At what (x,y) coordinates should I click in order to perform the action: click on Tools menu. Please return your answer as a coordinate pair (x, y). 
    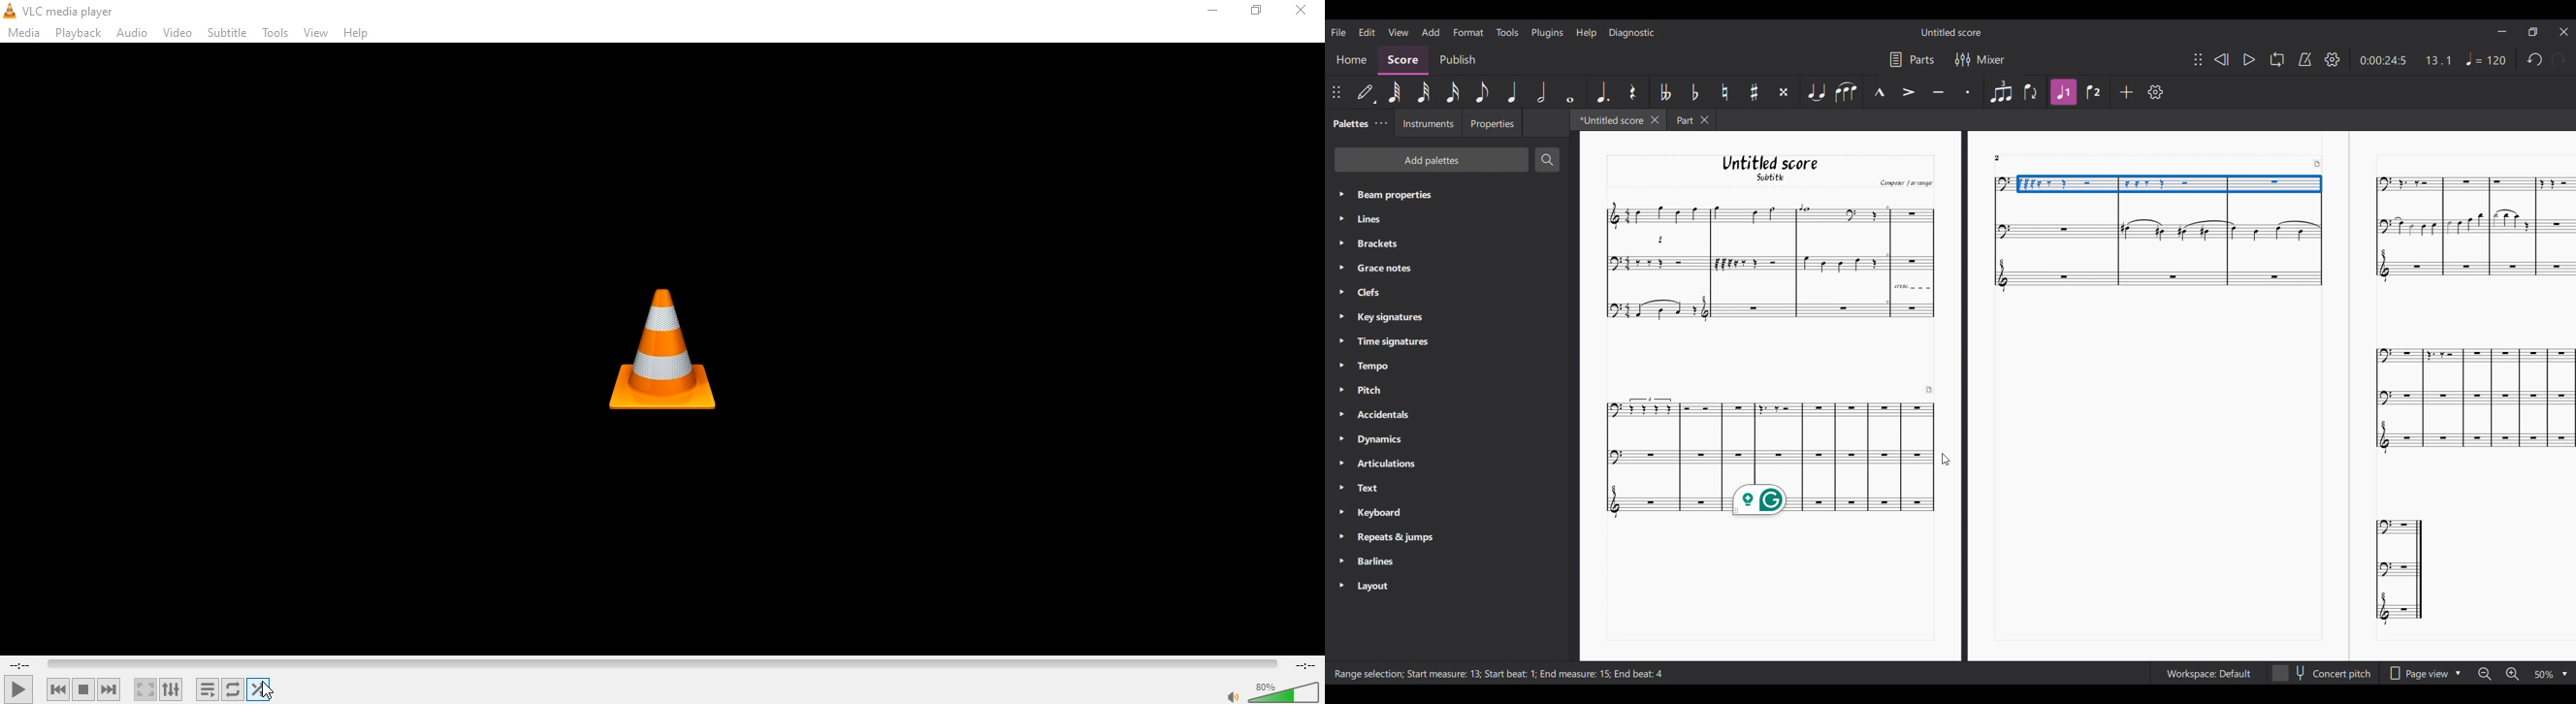
    Looking at the image, I should click on (1507, 32).